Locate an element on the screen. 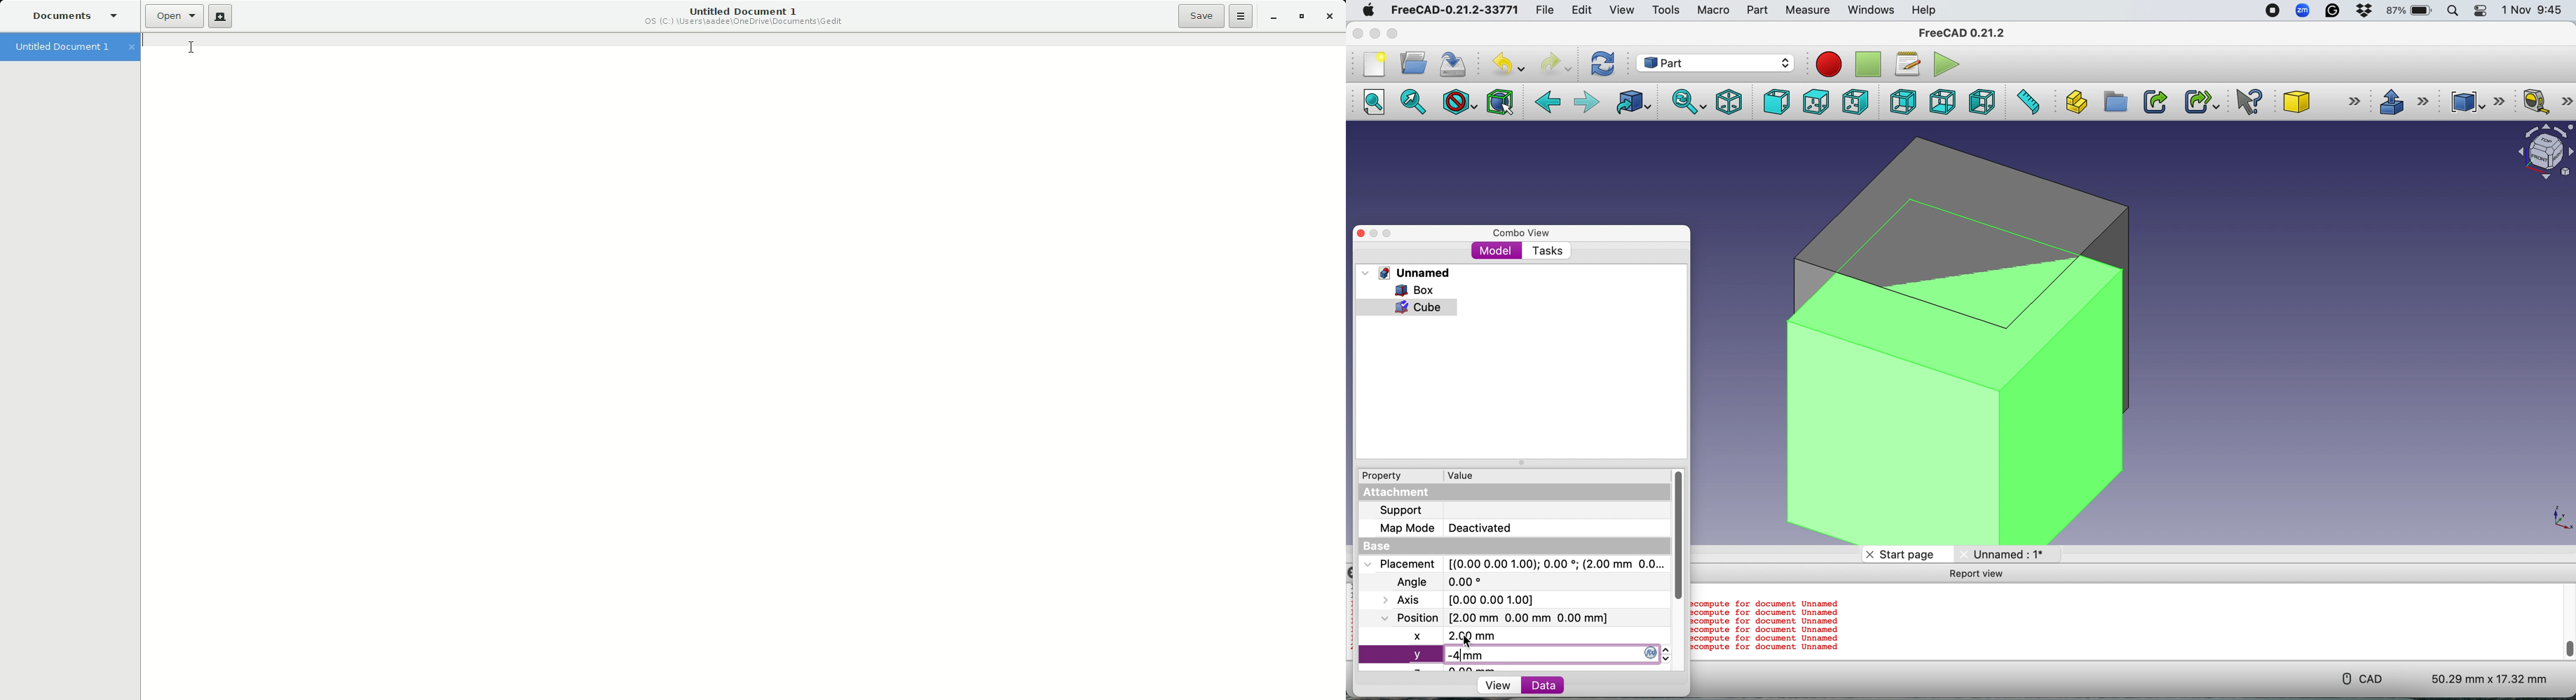 This screenshot has width=2576, height=700. Windows is located at coordinates (1871, 11).